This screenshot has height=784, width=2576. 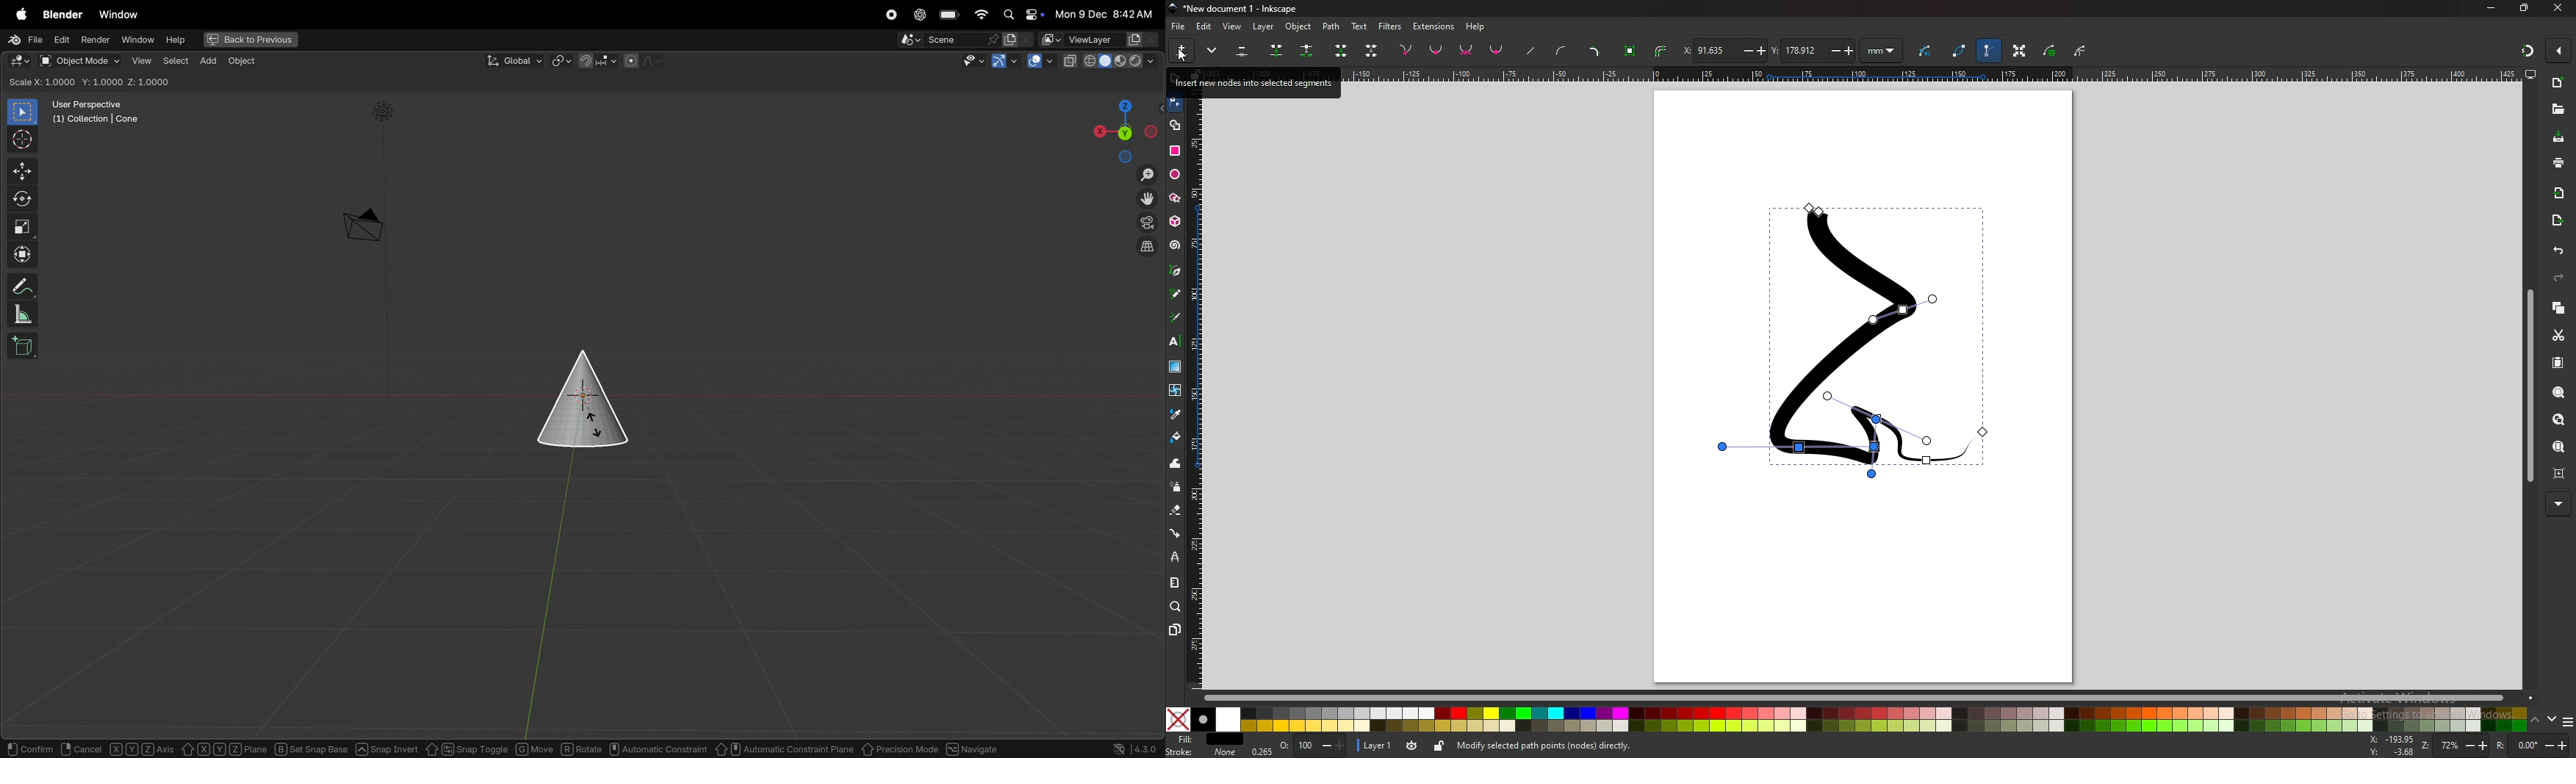 What do you see at coordinates (1863, 697) in the screenshot?
I see `scroll bar` at bounding box center [1863, 697].